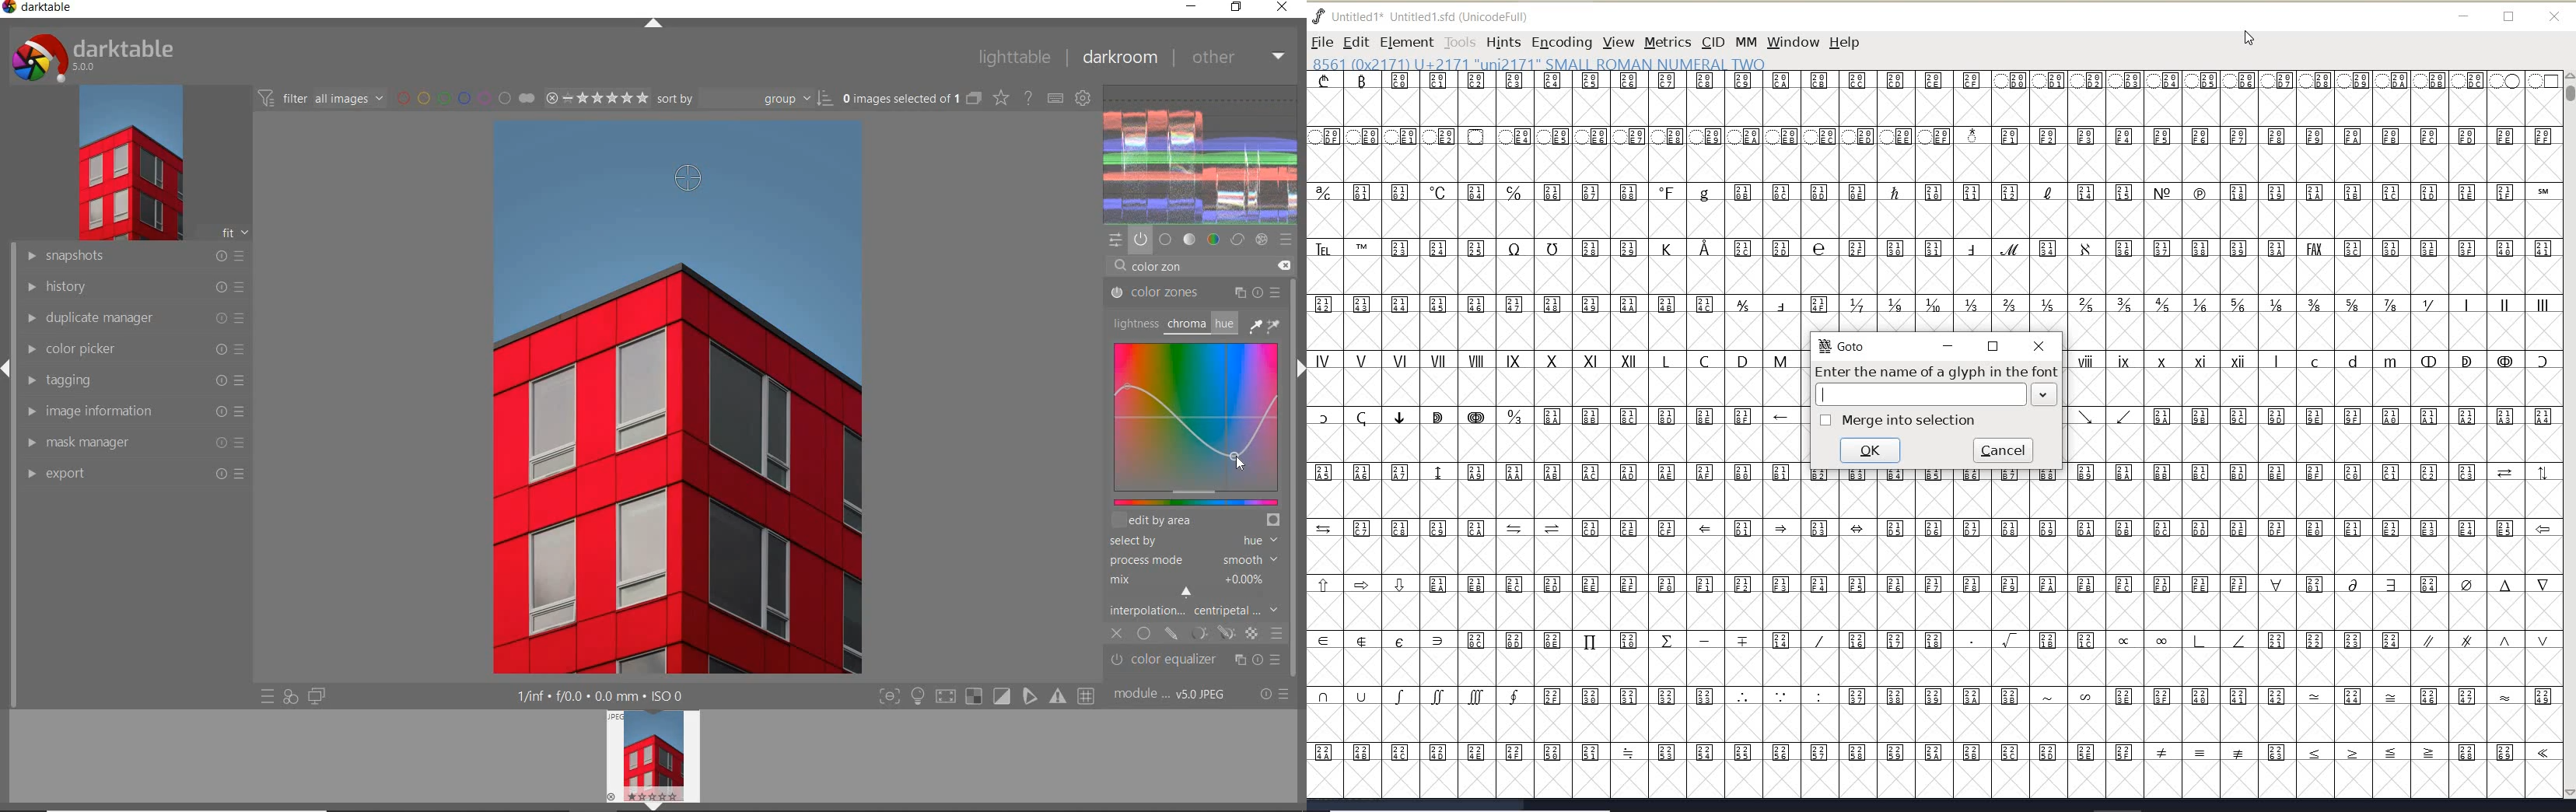 This screenshot has width=2576, height=812. What do you see at coordinates (2041, 346) in the screenshot?
I see `CLOSE` at bounding box center [2041, 346].